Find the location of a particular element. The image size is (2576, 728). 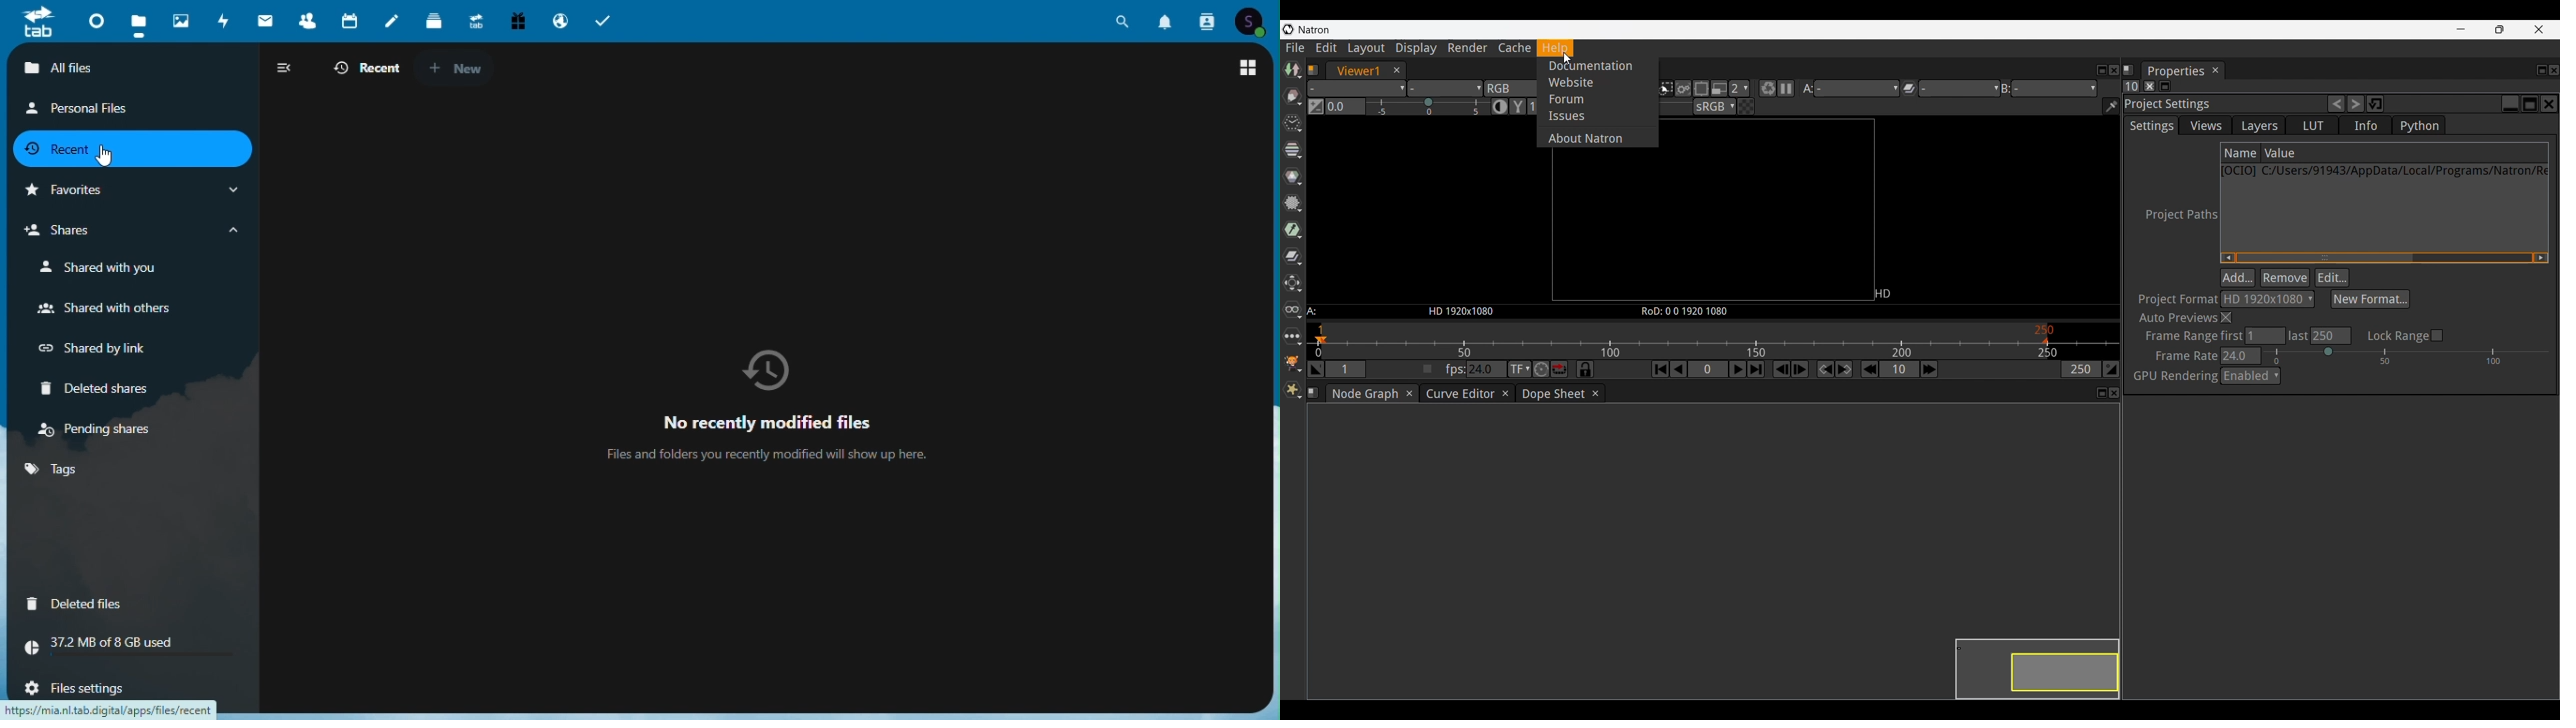

Dashboard is located at coordinates (94, 19).